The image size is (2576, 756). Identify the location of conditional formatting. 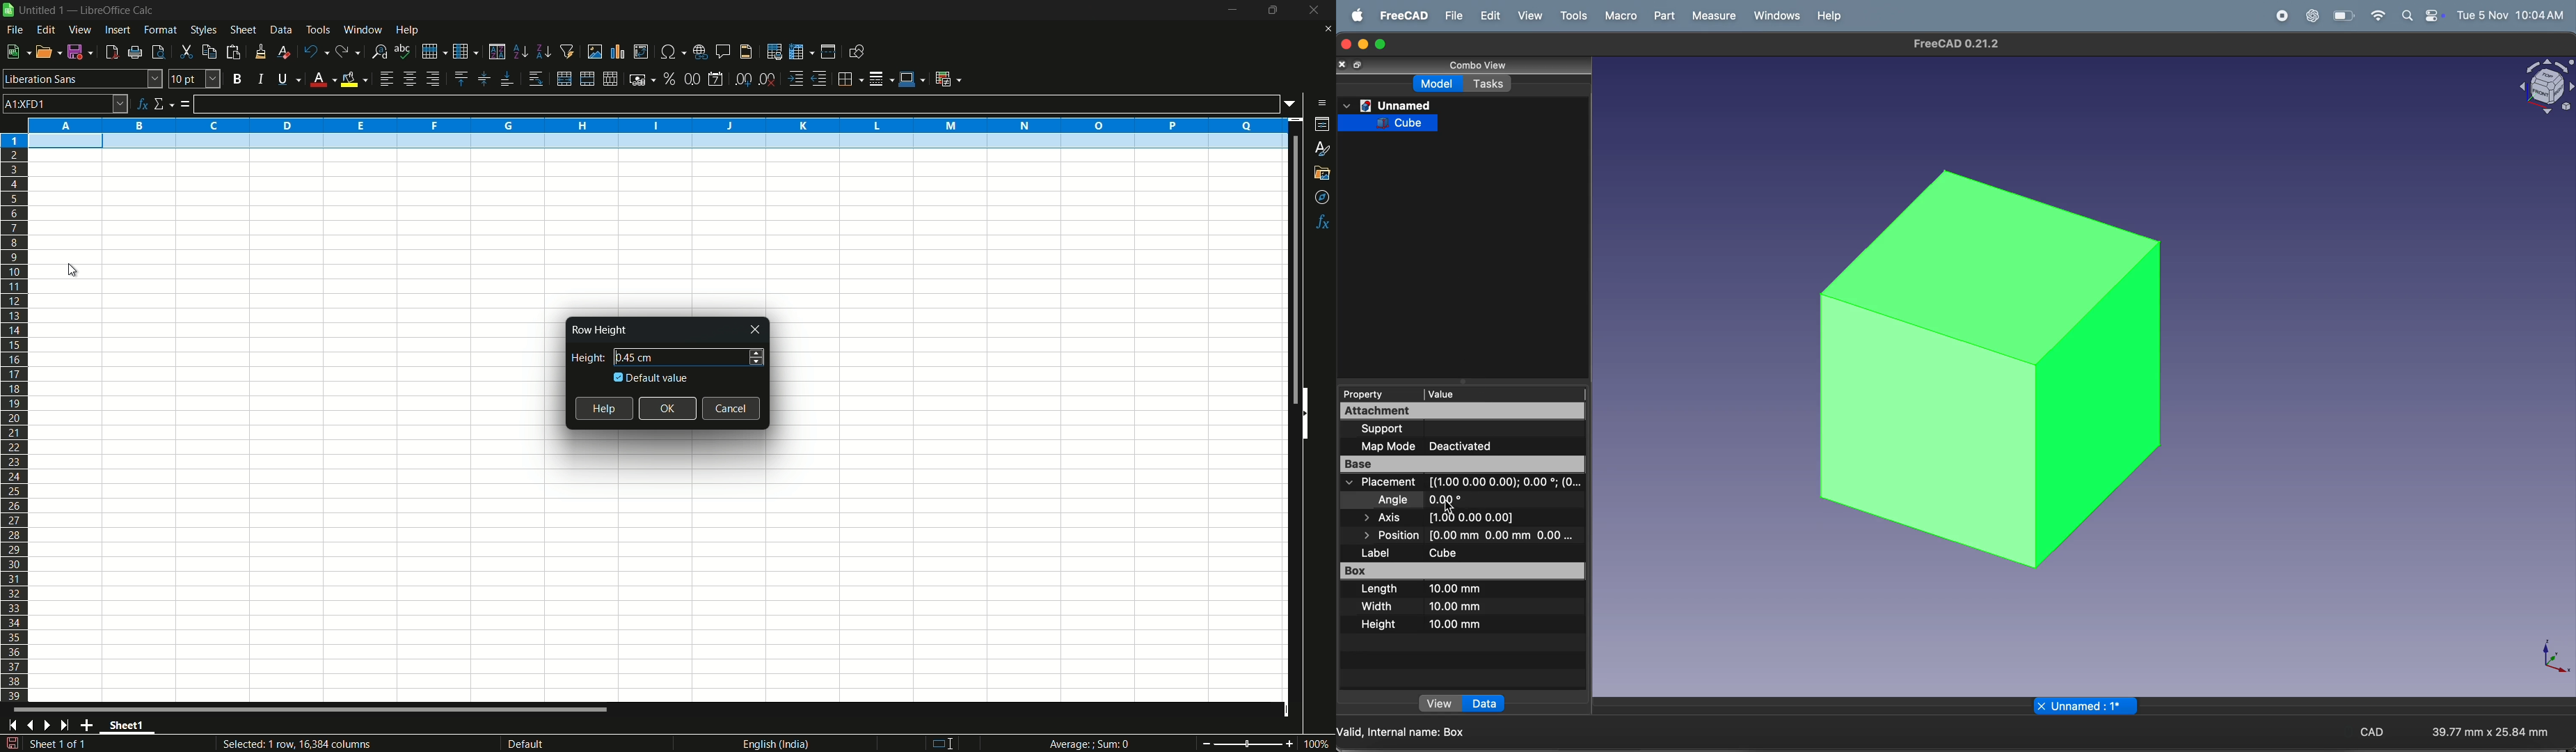
(947, 79).